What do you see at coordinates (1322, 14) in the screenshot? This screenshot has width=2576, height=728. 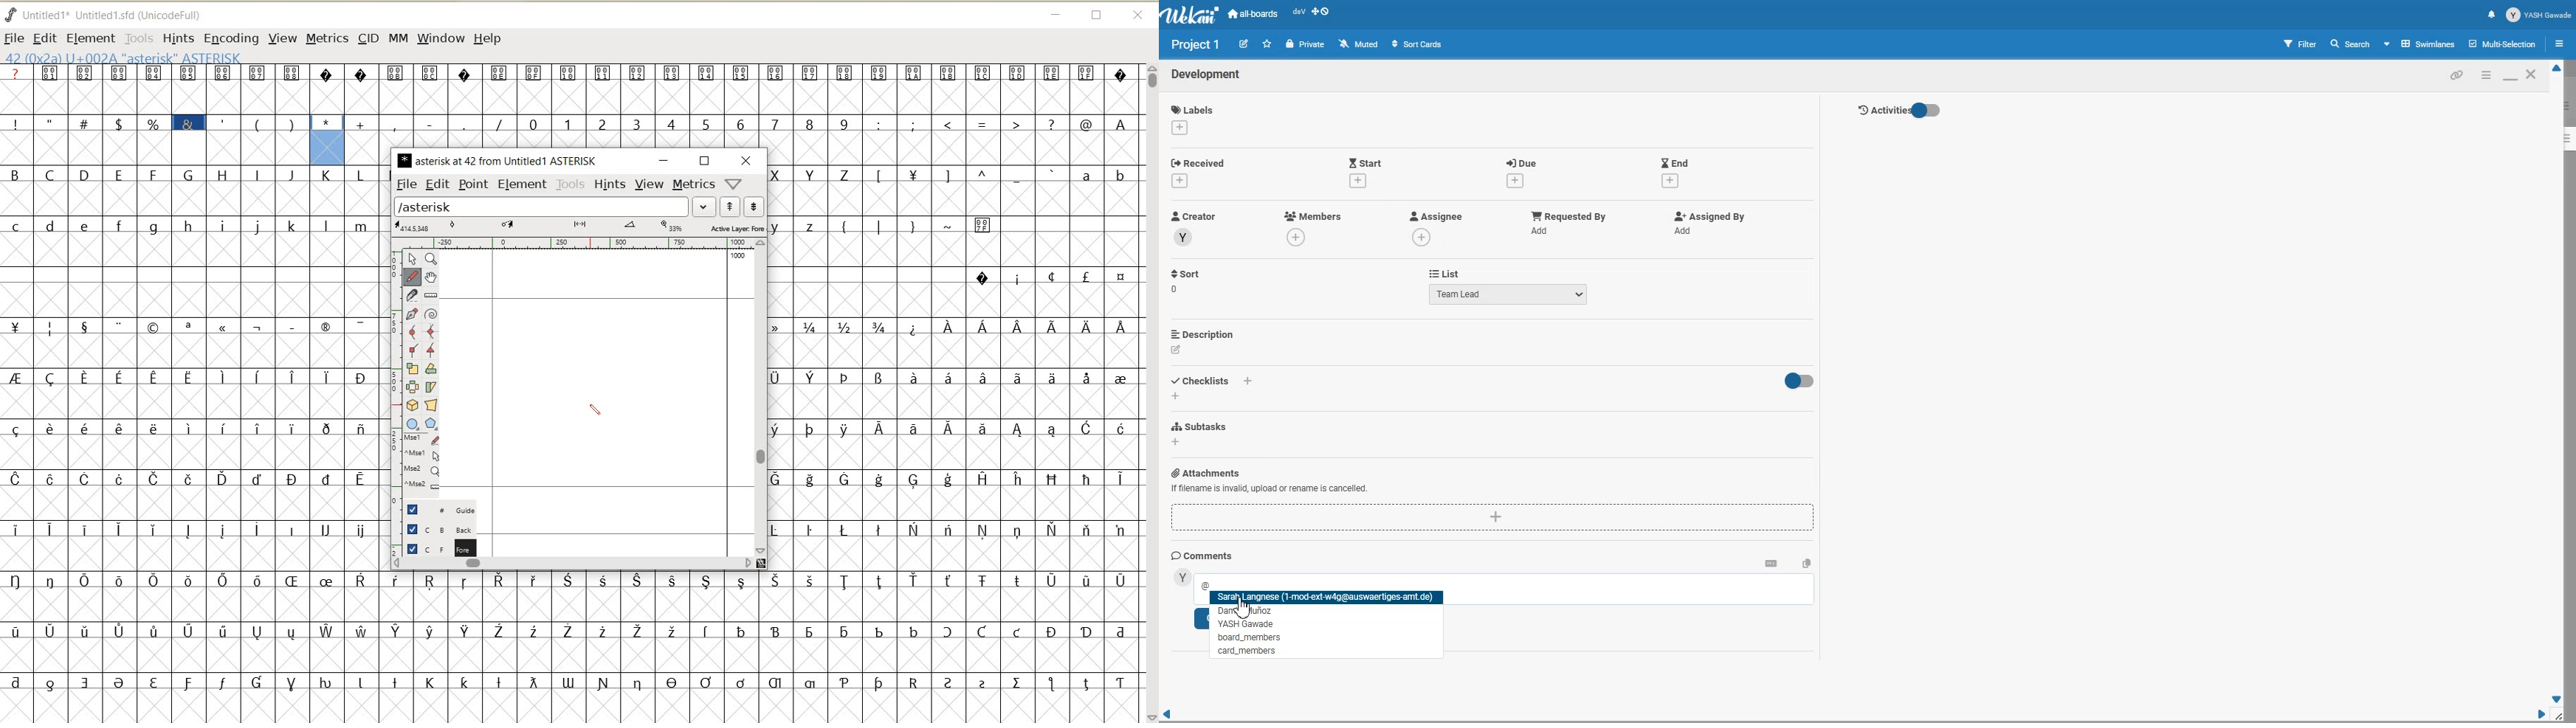 I see `Show desktop drag handle` at bounding box center [1322, 14].